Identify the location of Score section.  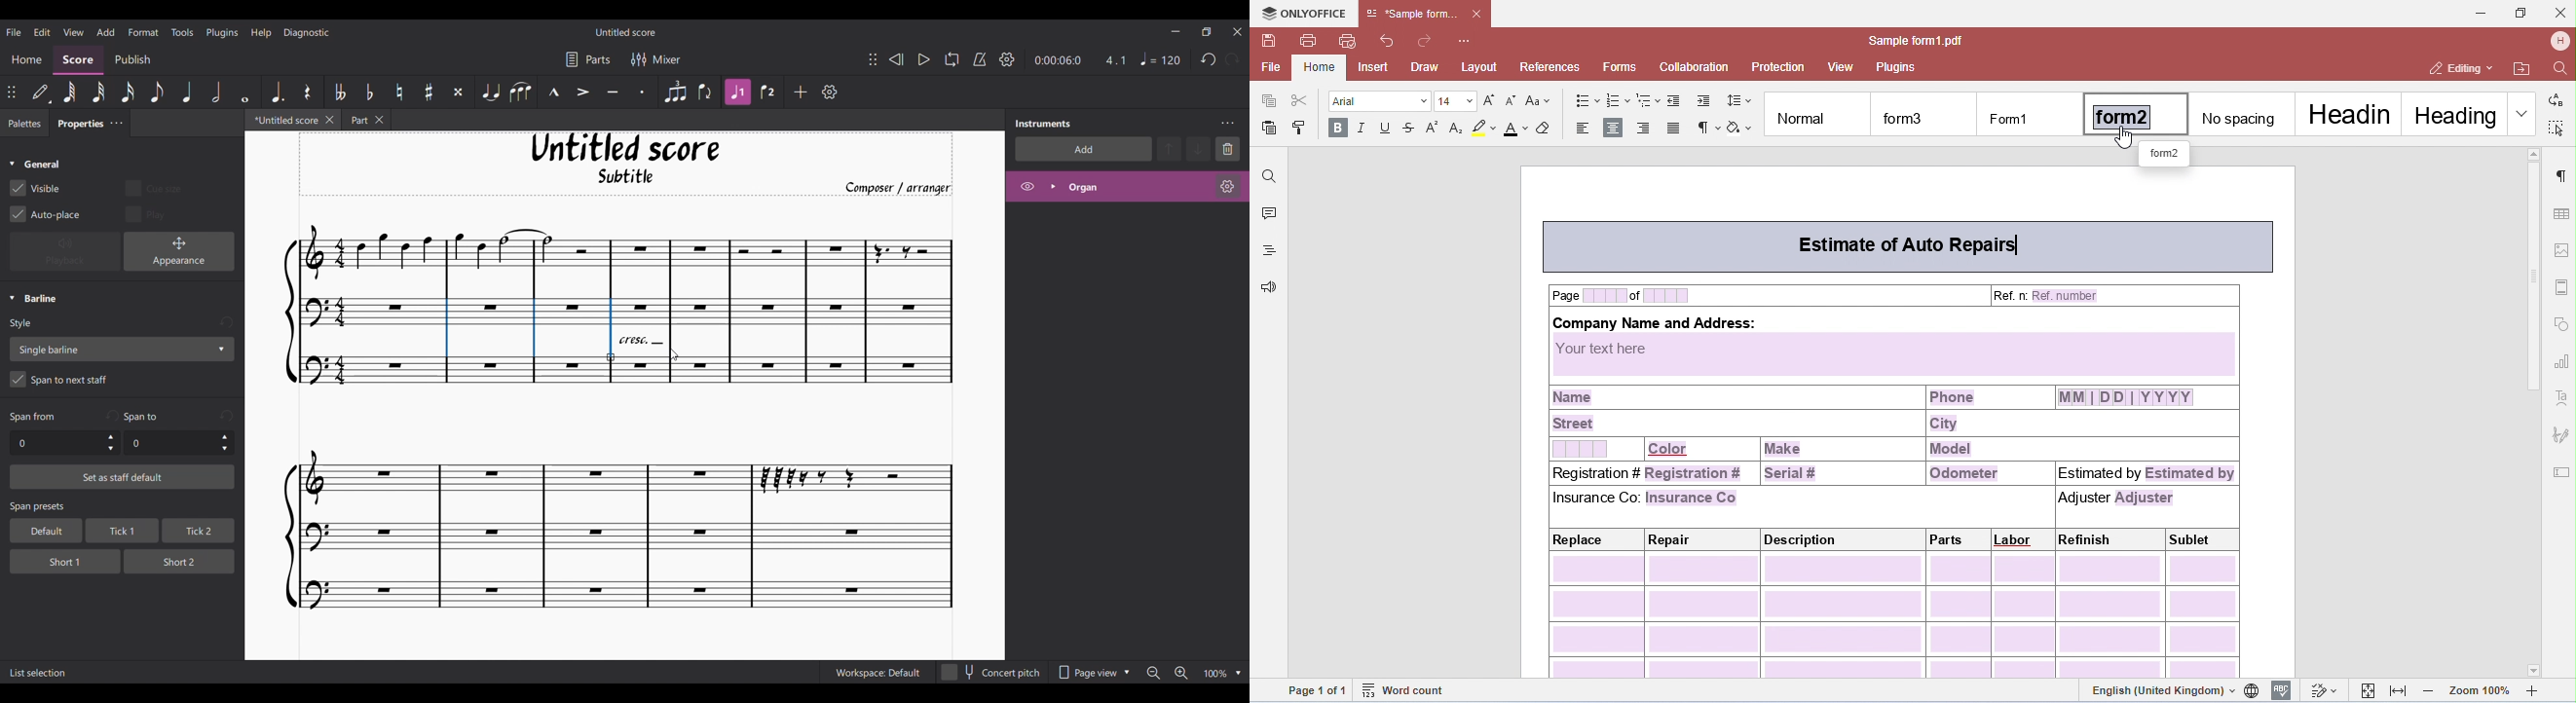
(78, 59).